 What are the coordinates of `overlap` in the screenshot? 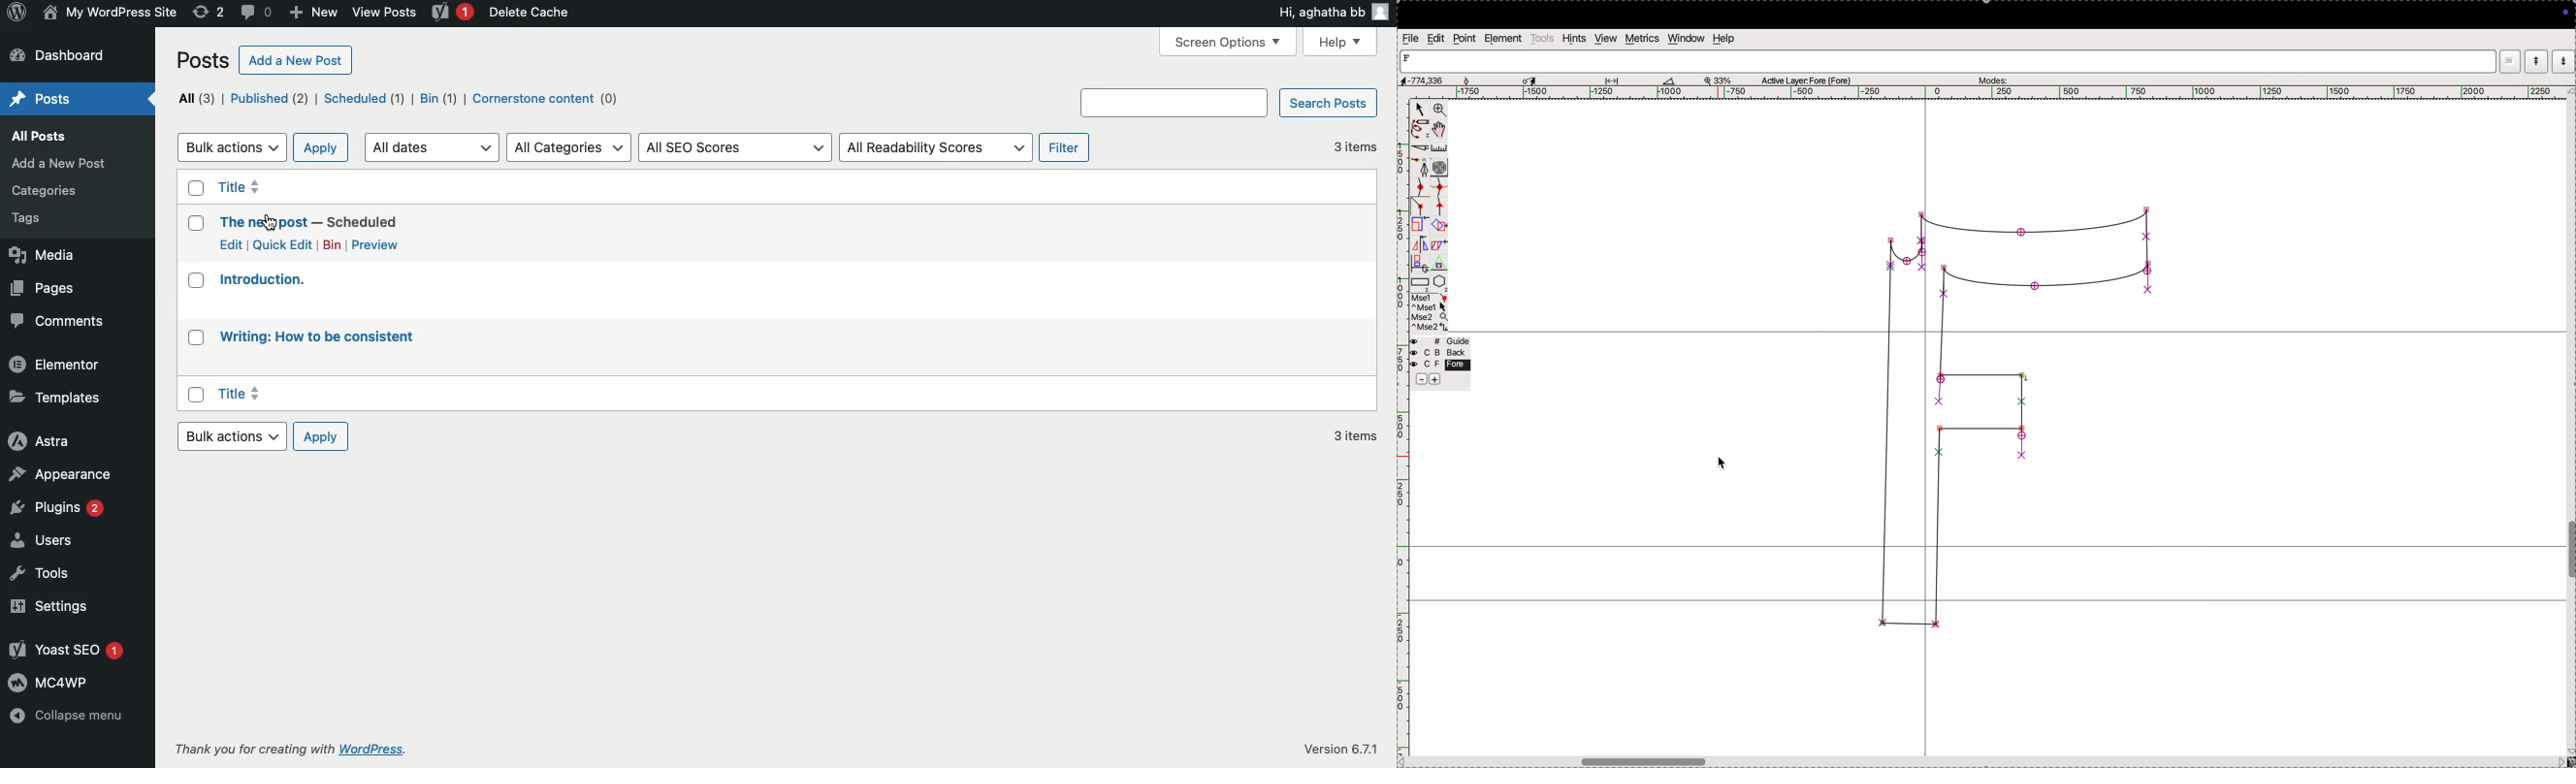 It's located at (1440, 226).